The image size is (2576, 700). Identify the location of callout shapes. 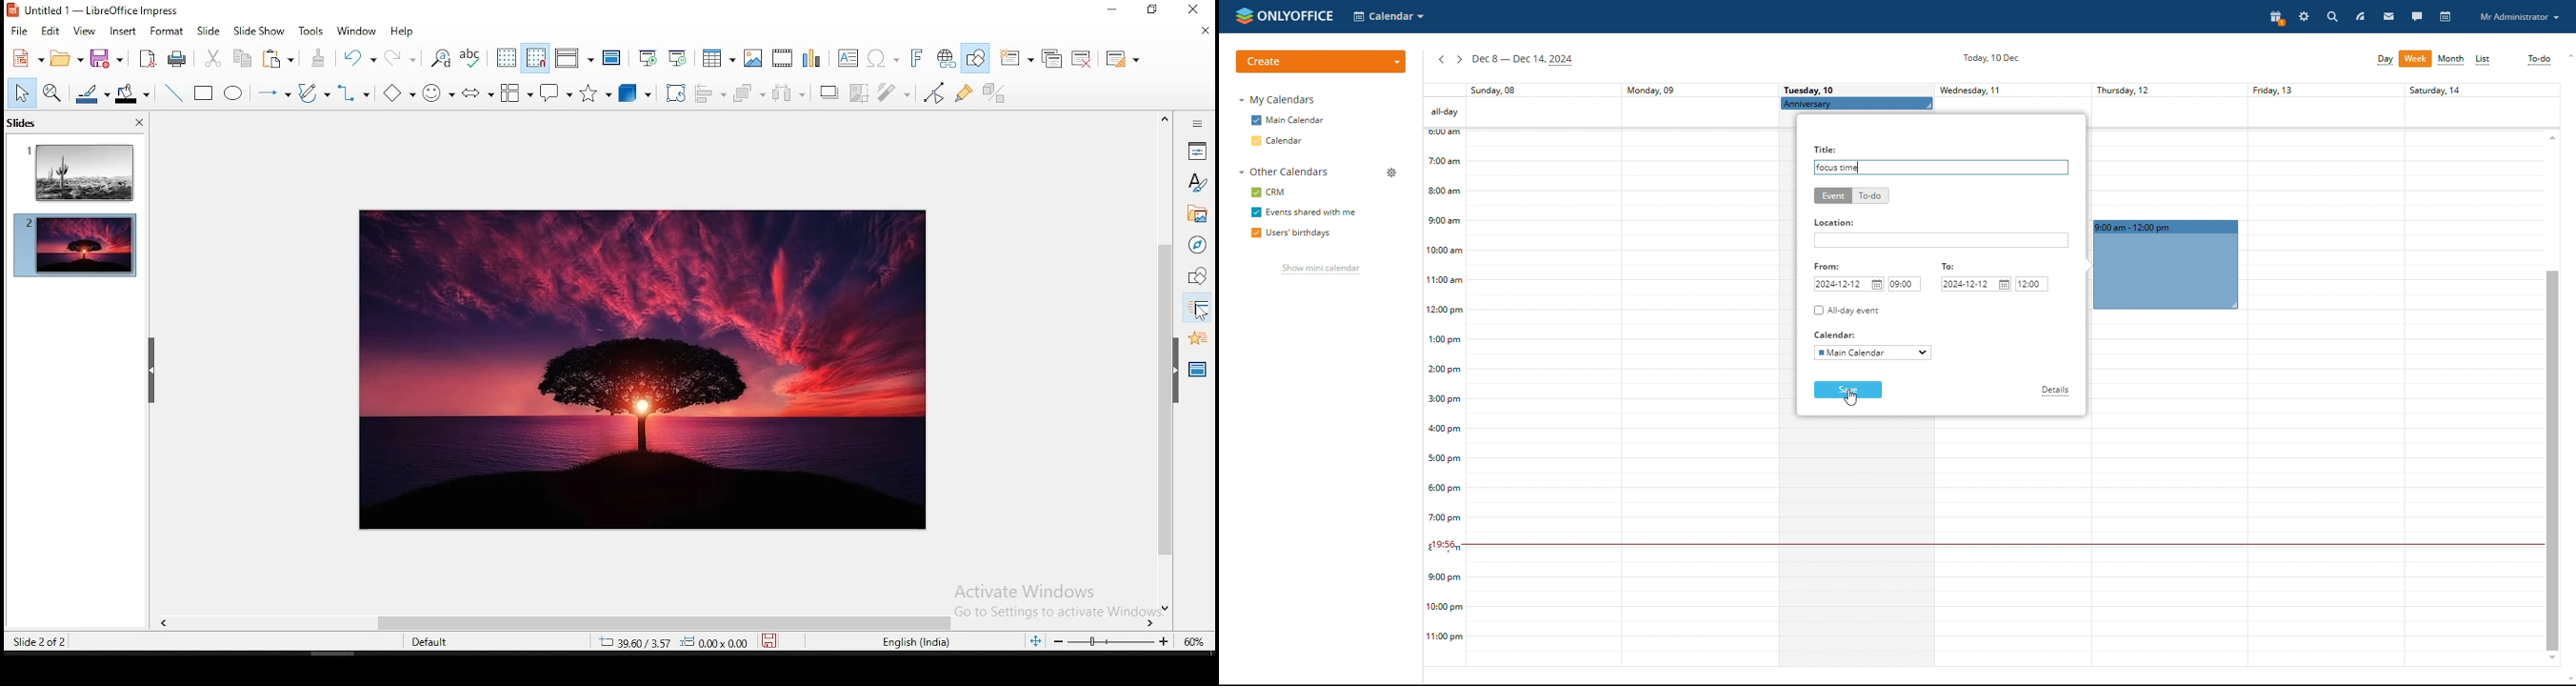
(555, 92).